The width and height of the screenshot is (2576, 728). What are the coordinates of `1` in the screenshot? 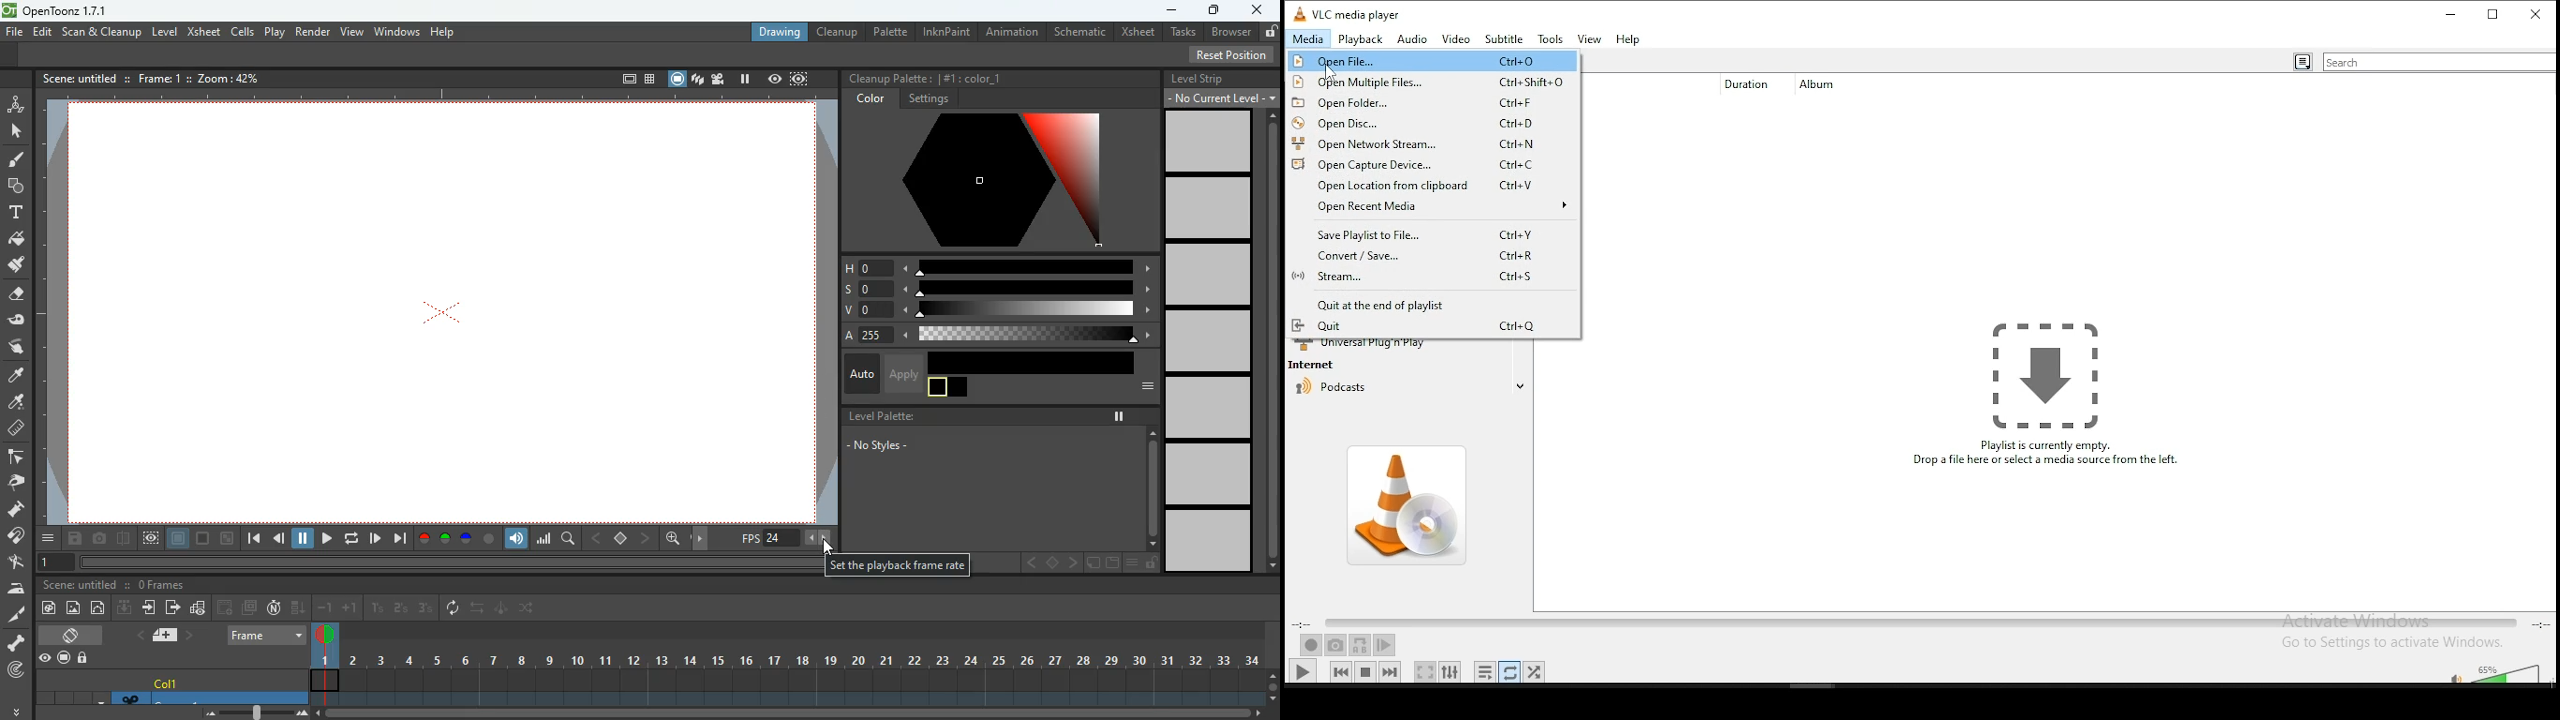 It's located at (378, 609).